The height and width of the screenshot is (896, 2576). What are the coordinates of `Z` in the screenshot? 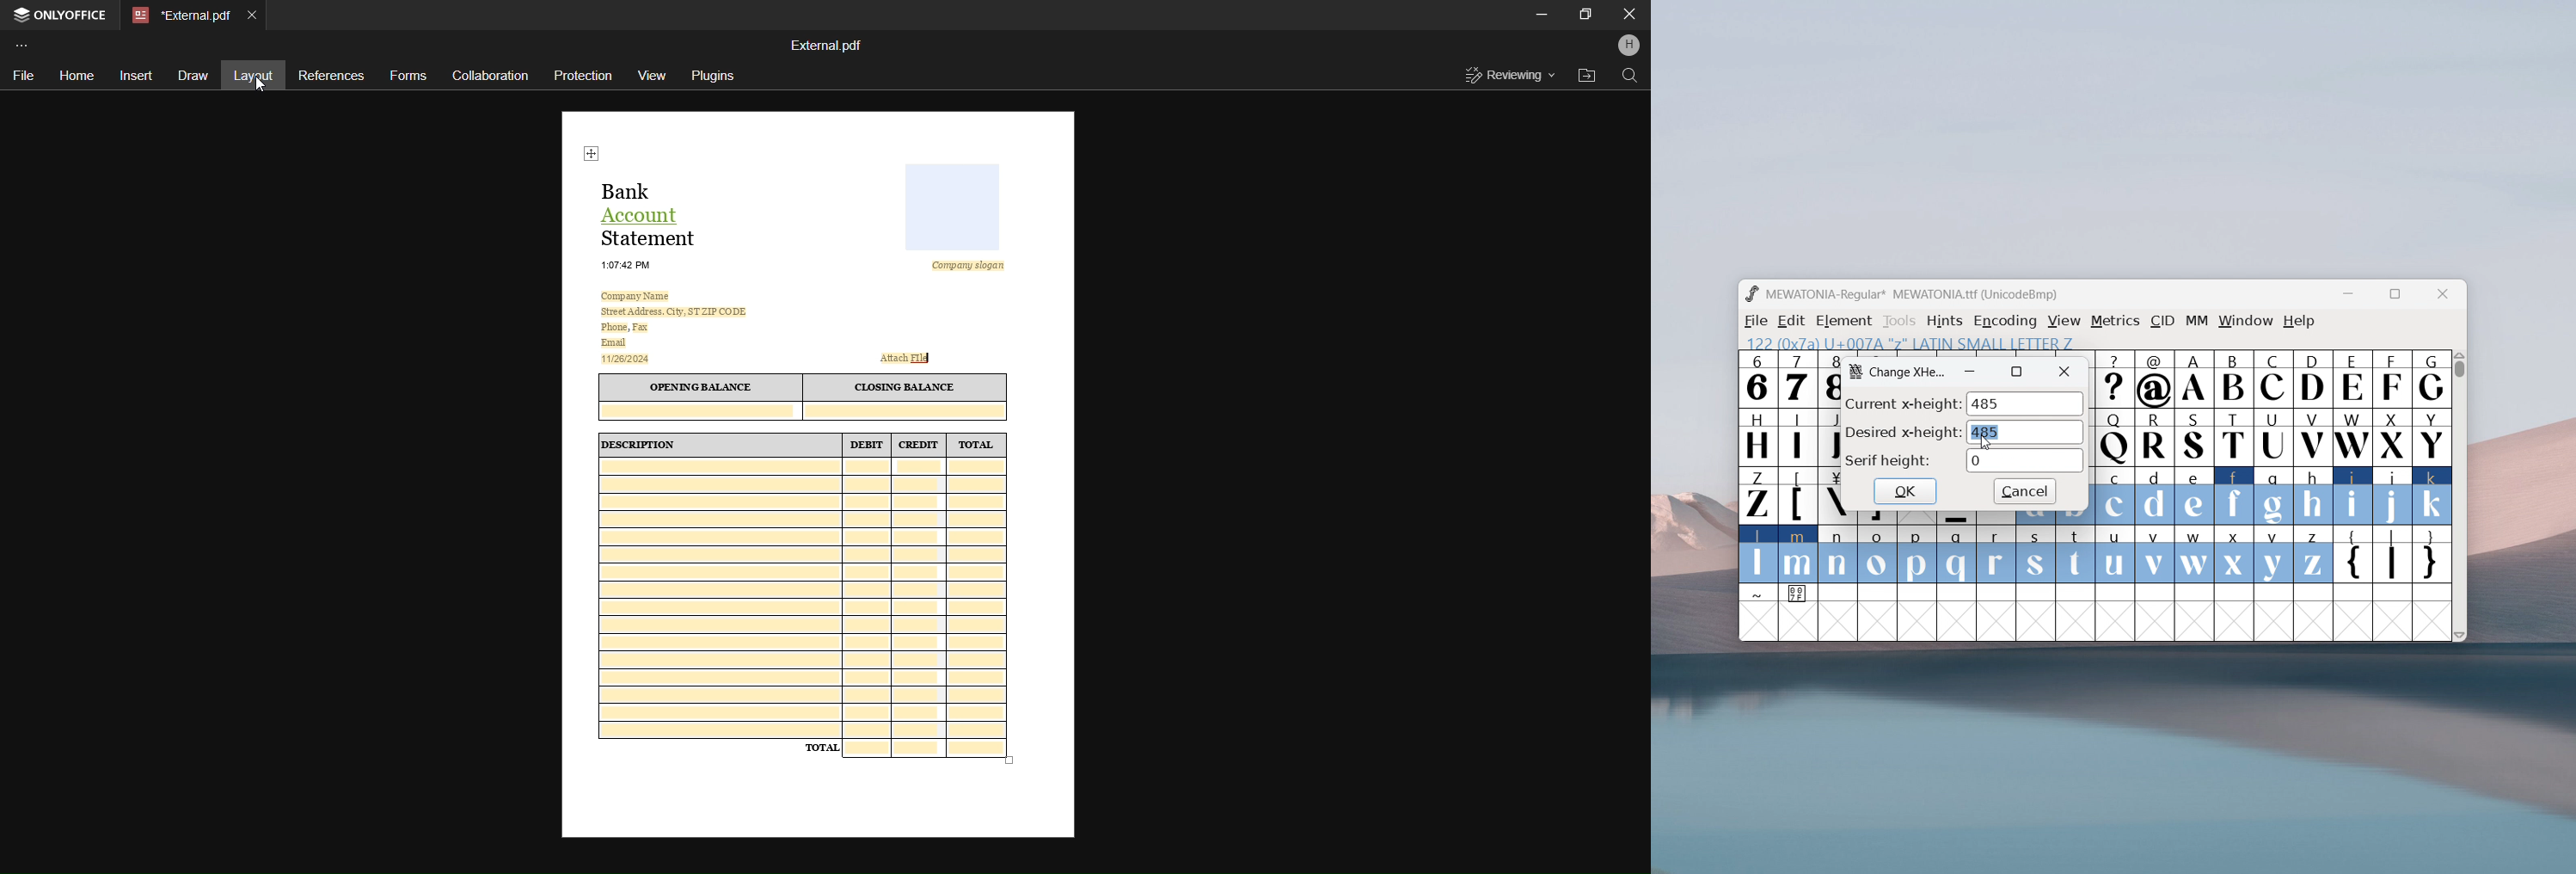 It's located at (1757, 494).